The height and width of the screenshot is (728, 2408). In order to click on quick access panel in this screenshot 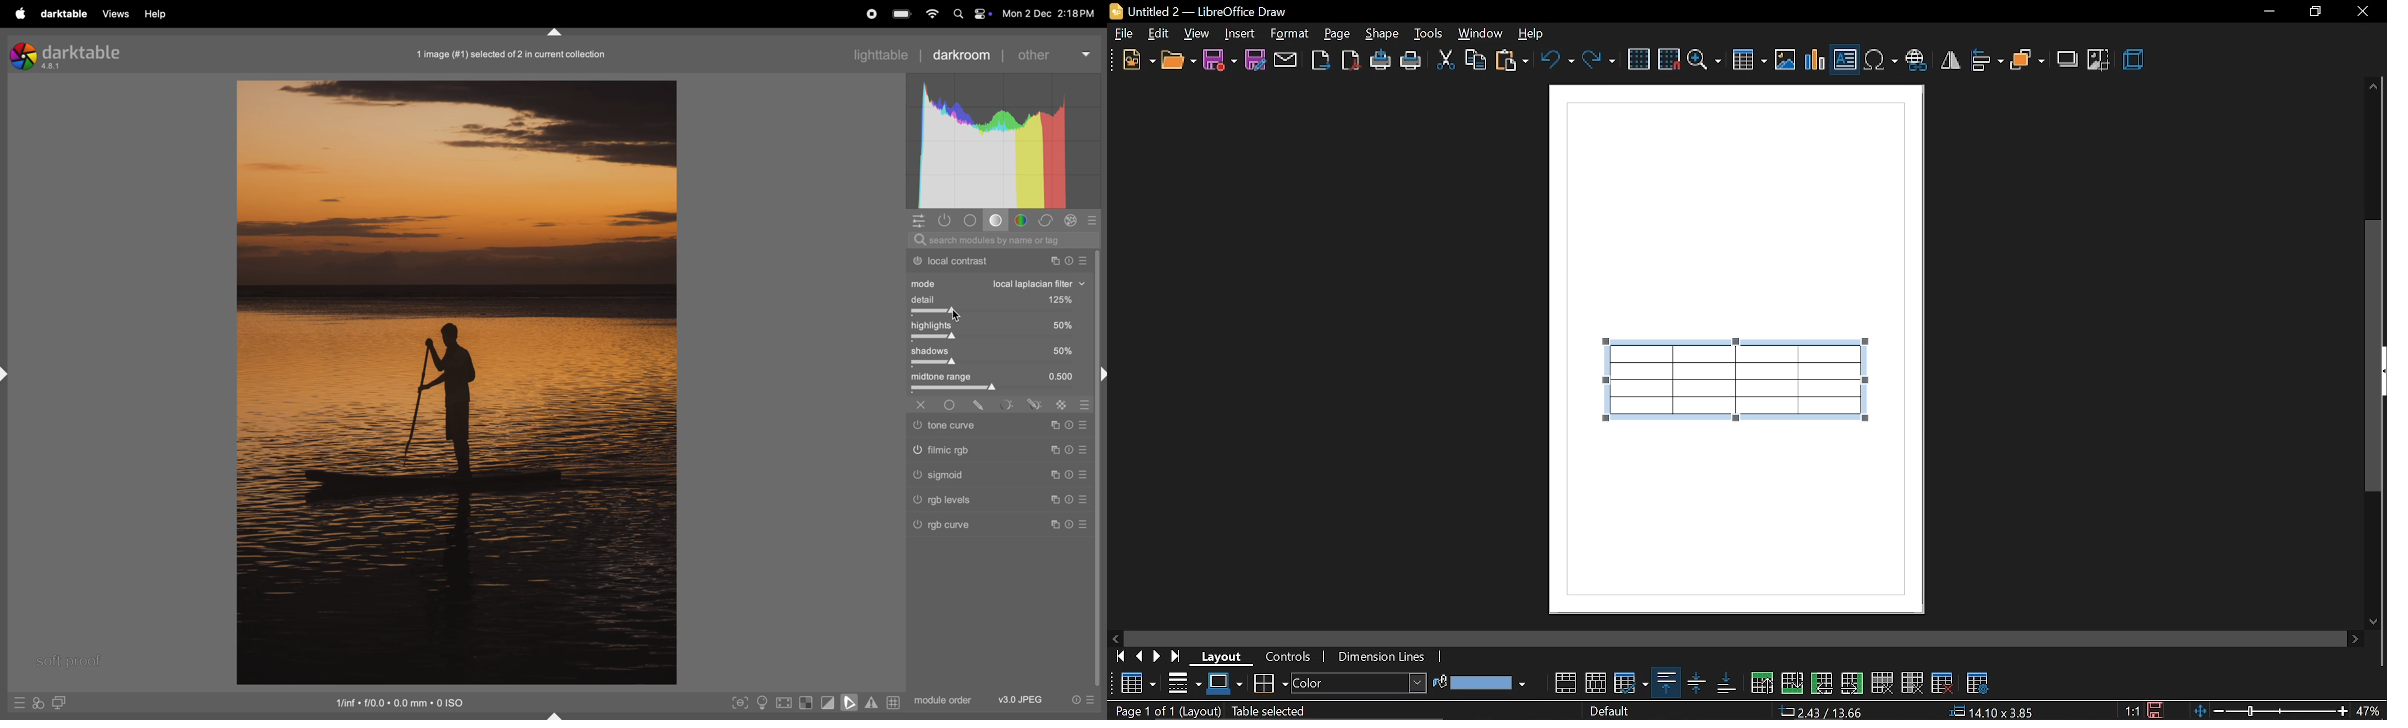, I will do `click(916, 220)`.